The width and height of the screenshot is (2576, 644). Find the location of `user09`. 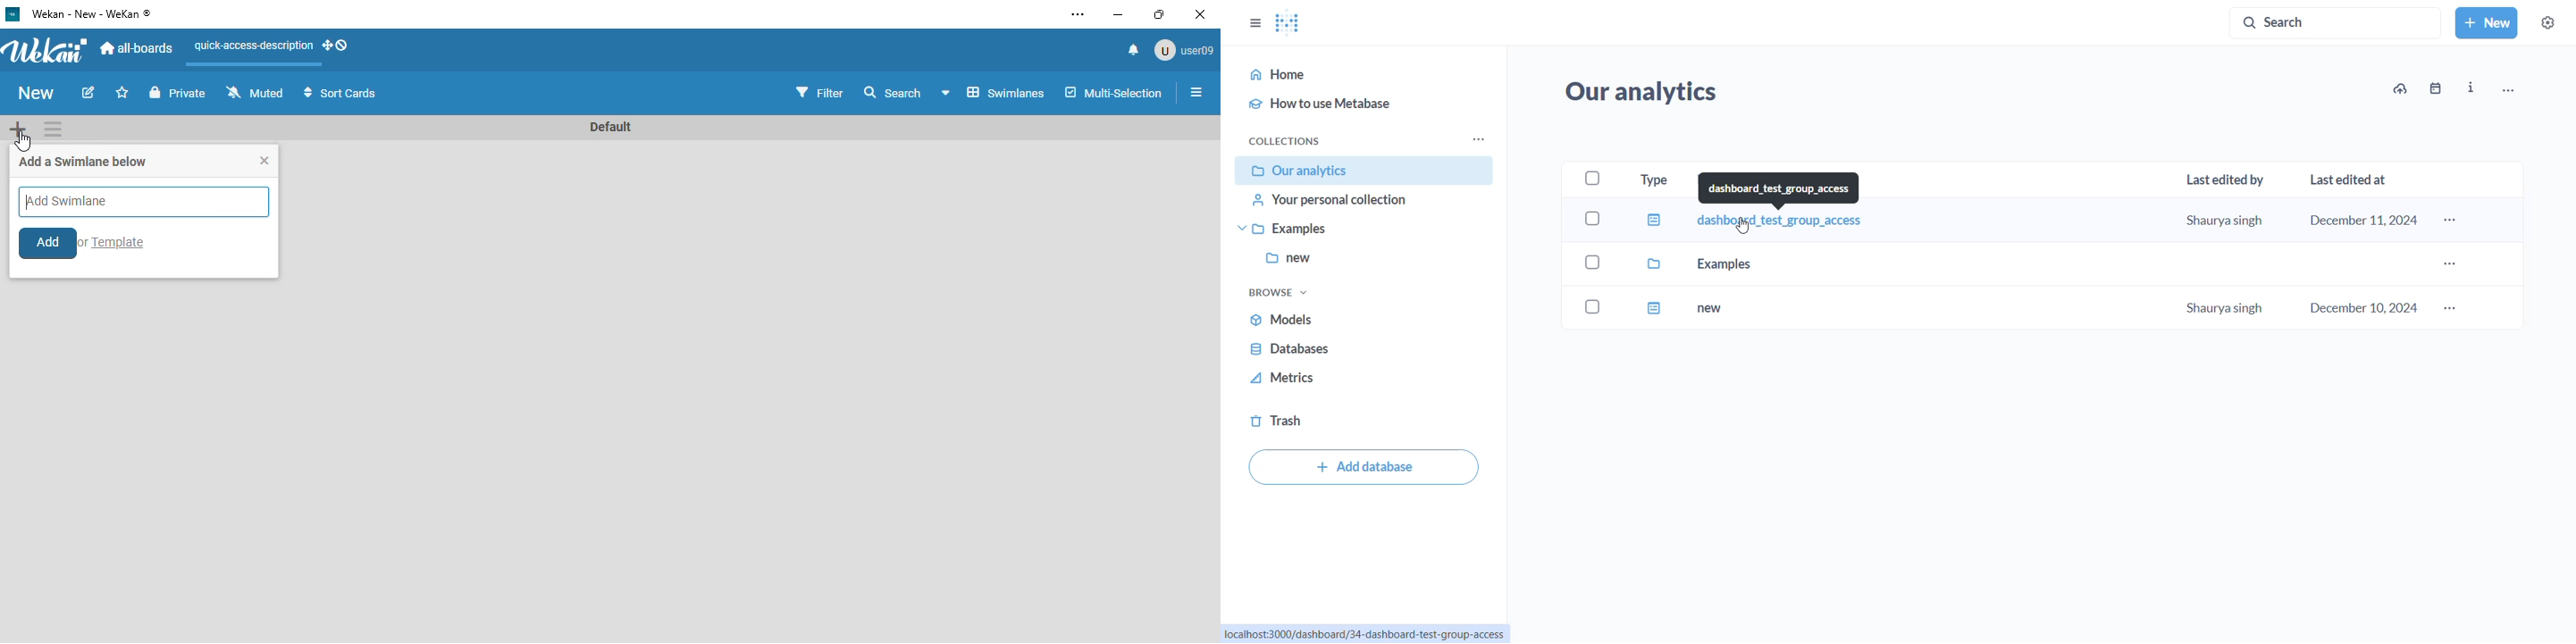

user09 is located at coordinates (1183, 50).